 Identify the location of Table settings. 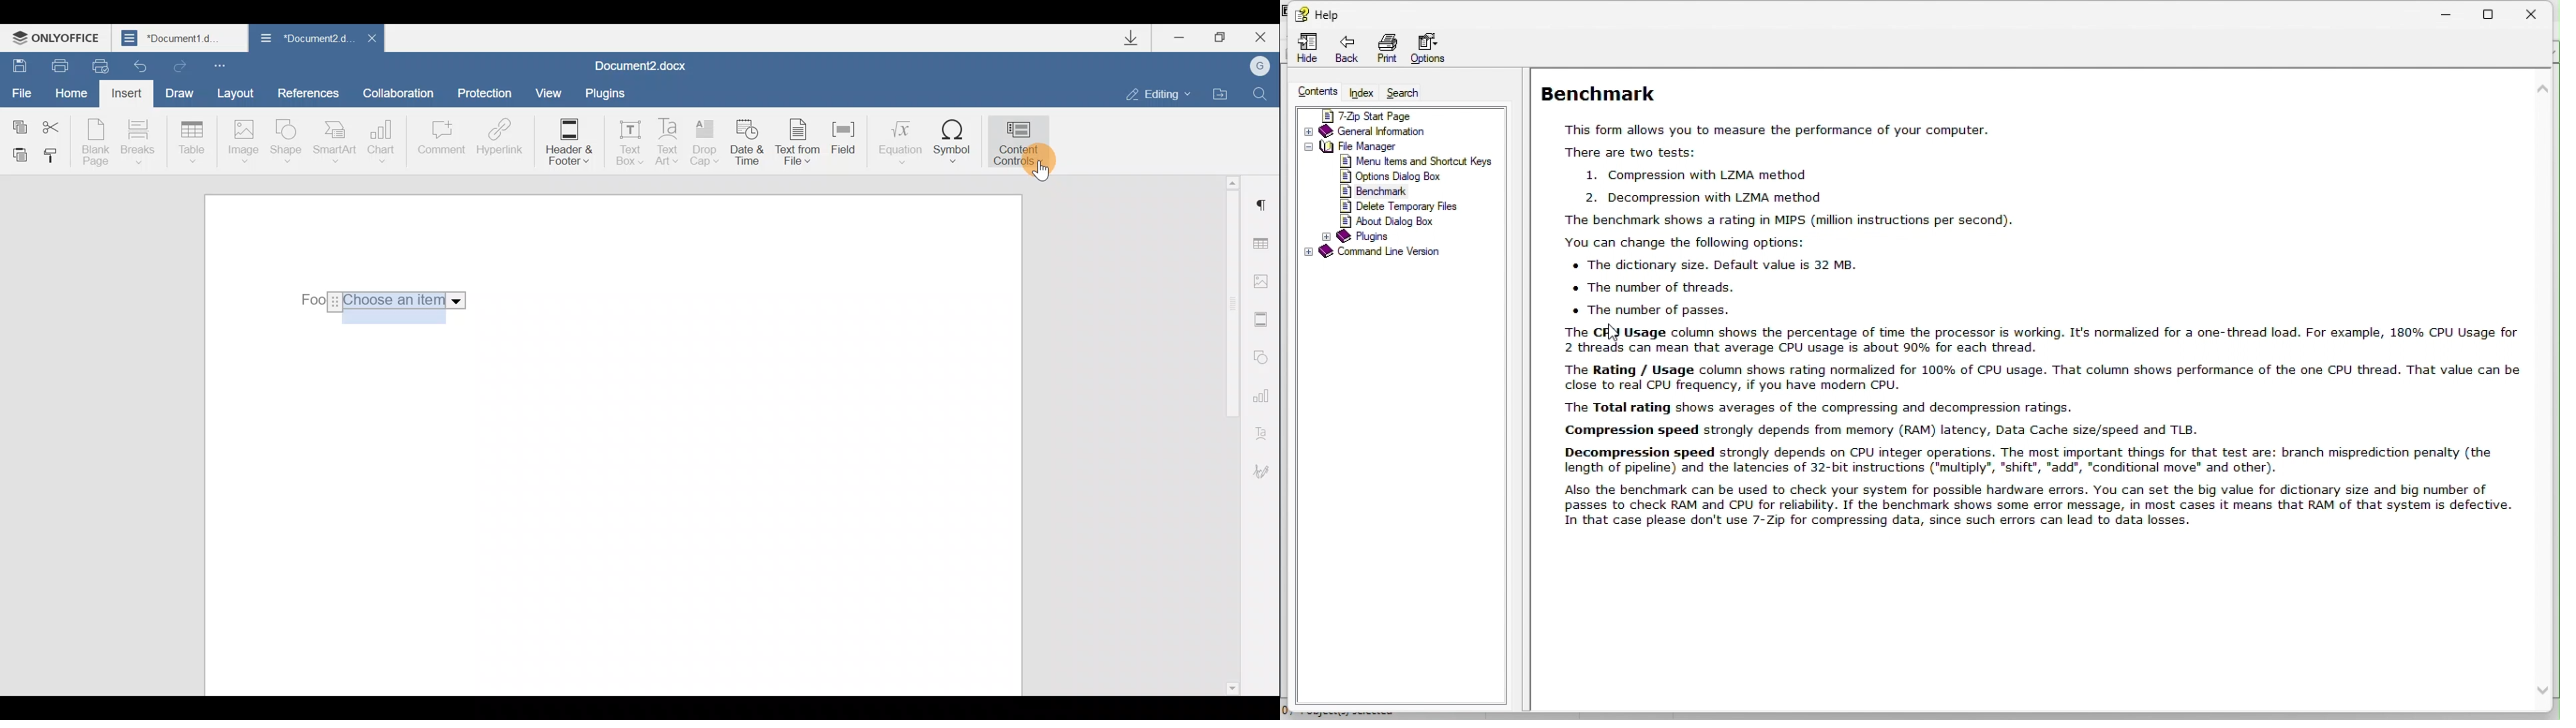
(1265, 245).